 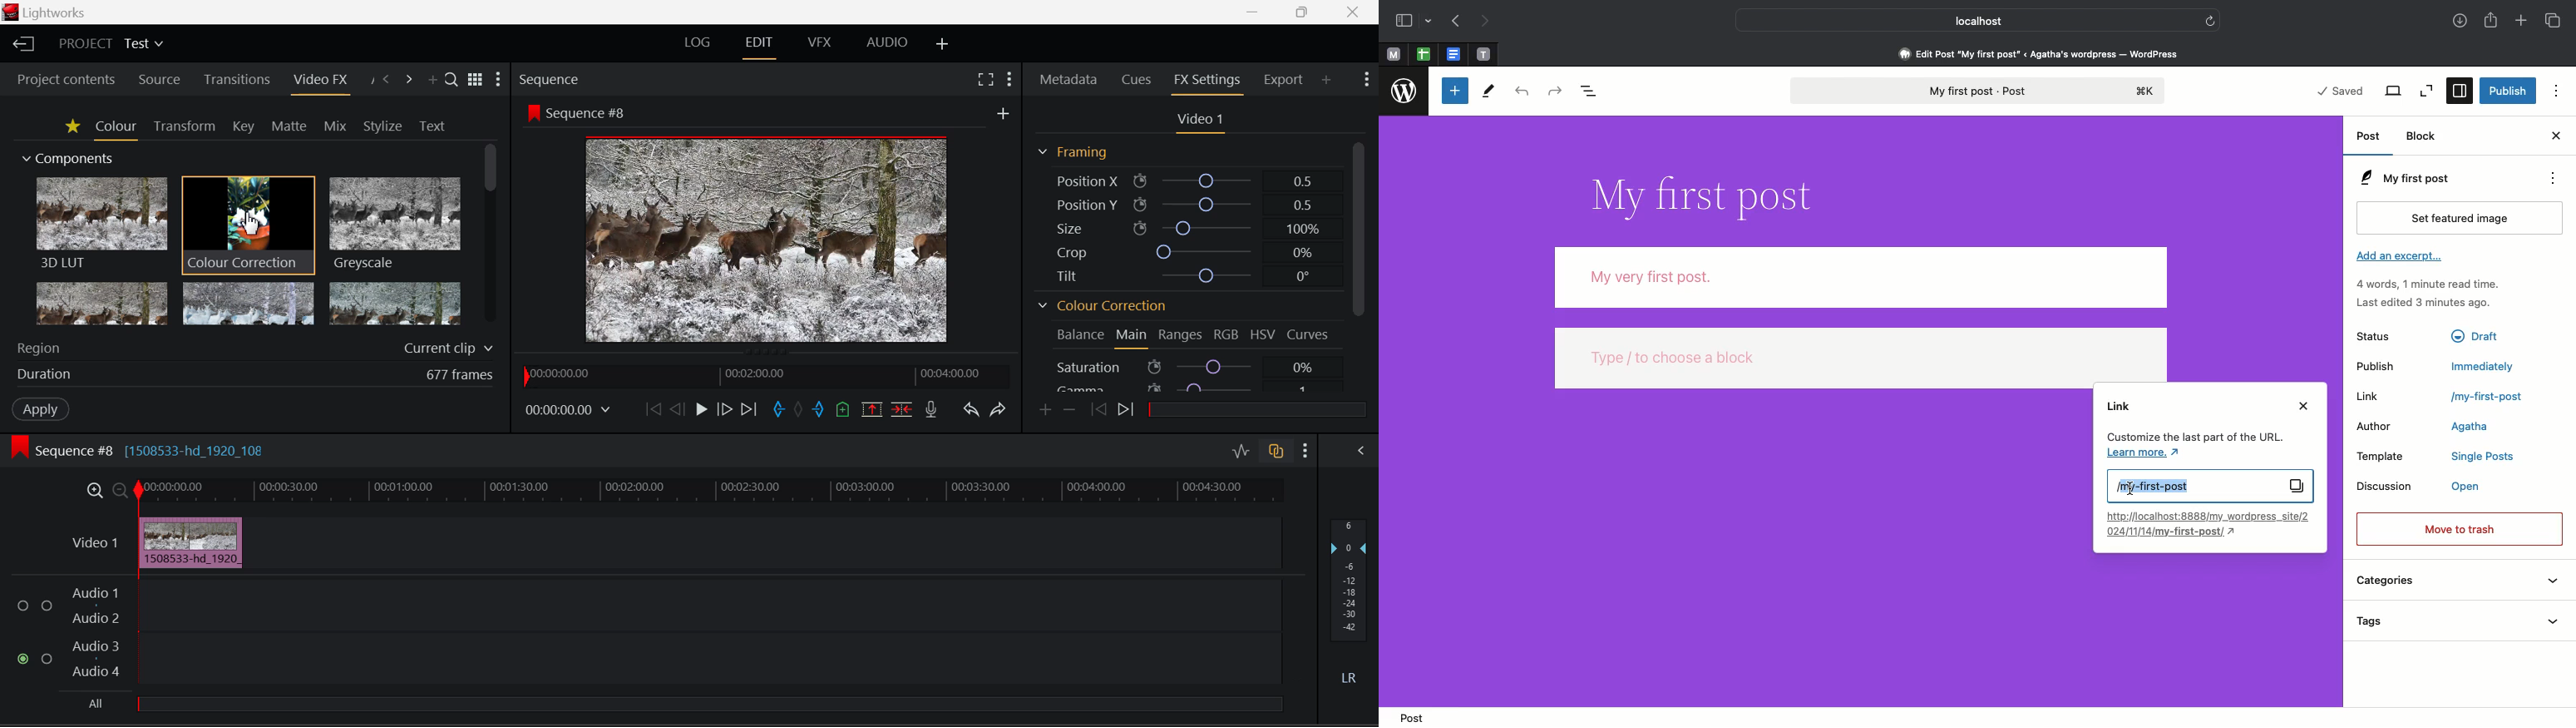 I want to click on Mix, so click(x=336, y=125).